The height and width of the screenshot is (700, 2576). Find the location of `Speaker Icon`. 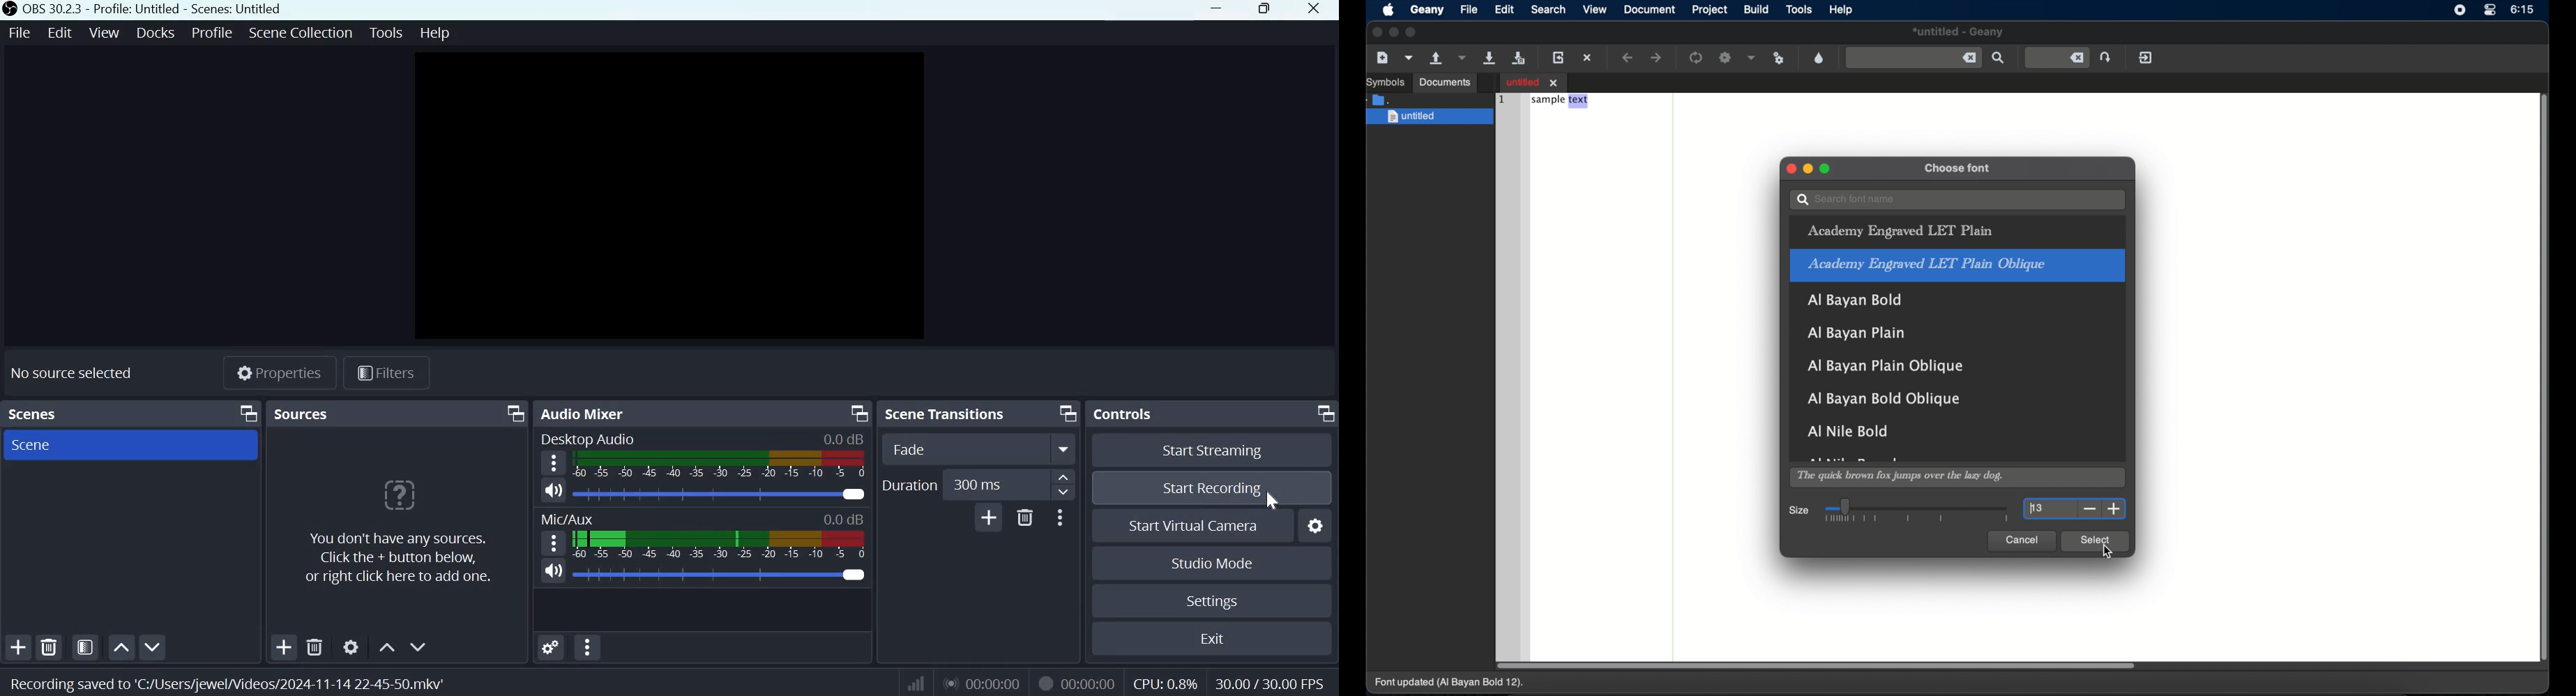

Speaker Icon is located at coordinates (554, 570).